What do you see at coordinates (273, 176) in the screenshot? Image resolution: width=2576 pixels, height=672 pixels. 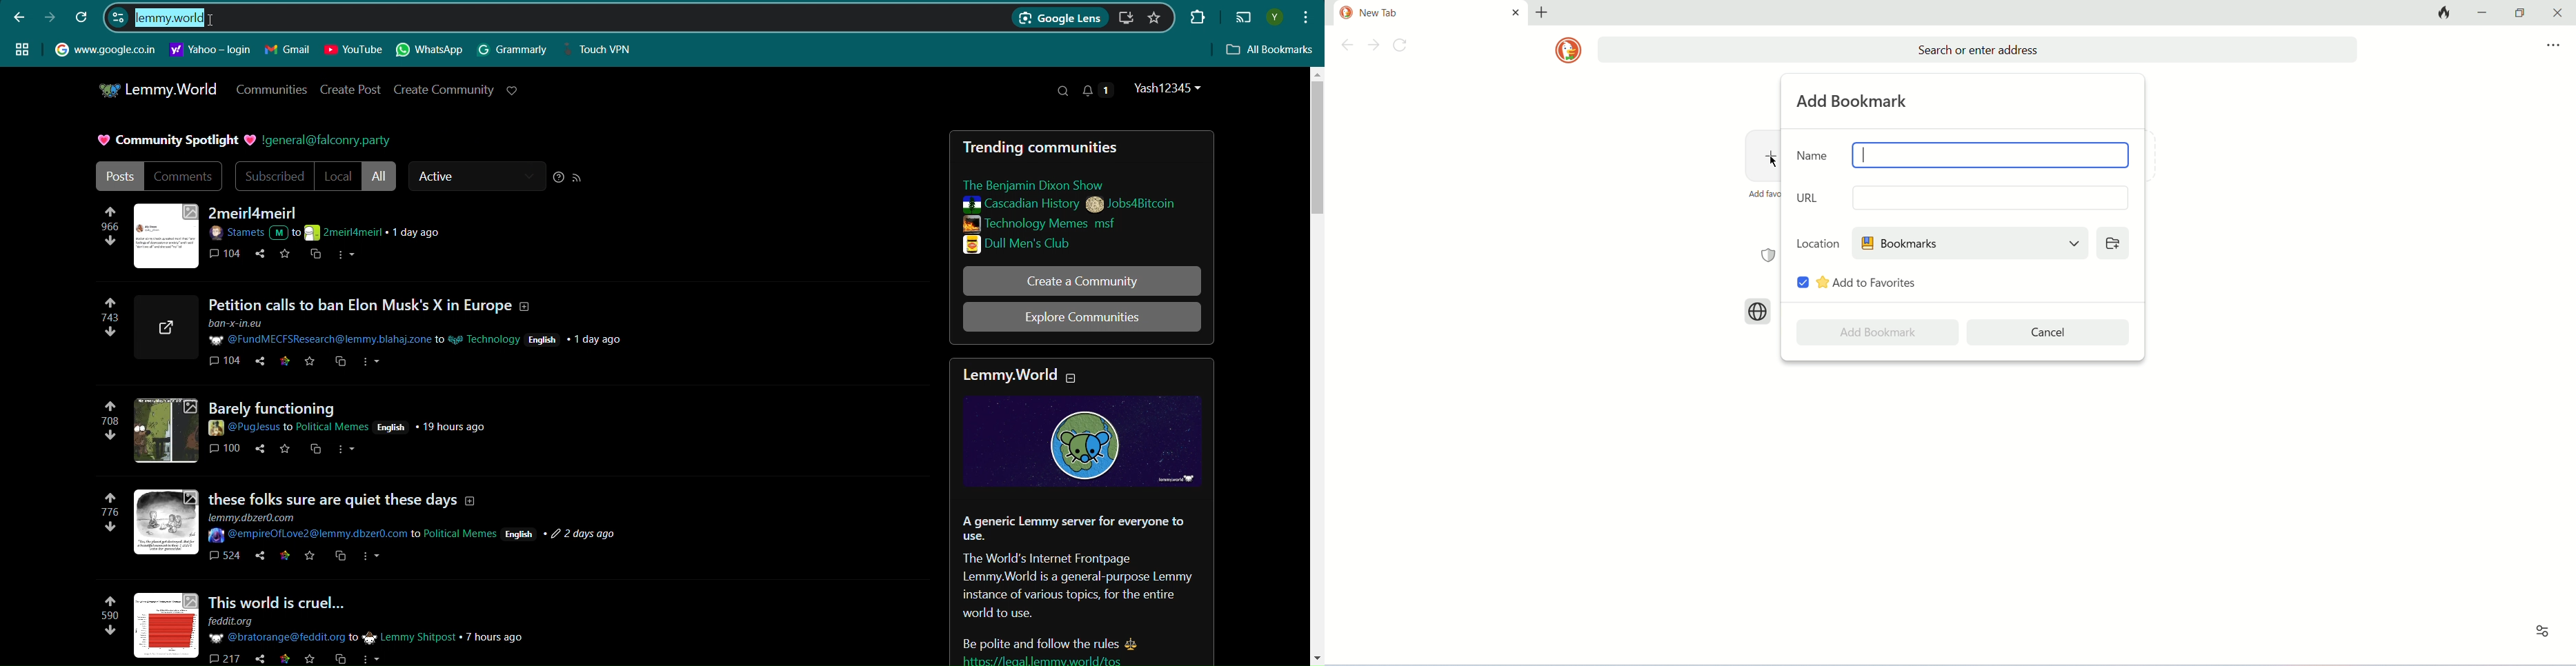 I see `Subscribed` at bounding box center [273, 176].